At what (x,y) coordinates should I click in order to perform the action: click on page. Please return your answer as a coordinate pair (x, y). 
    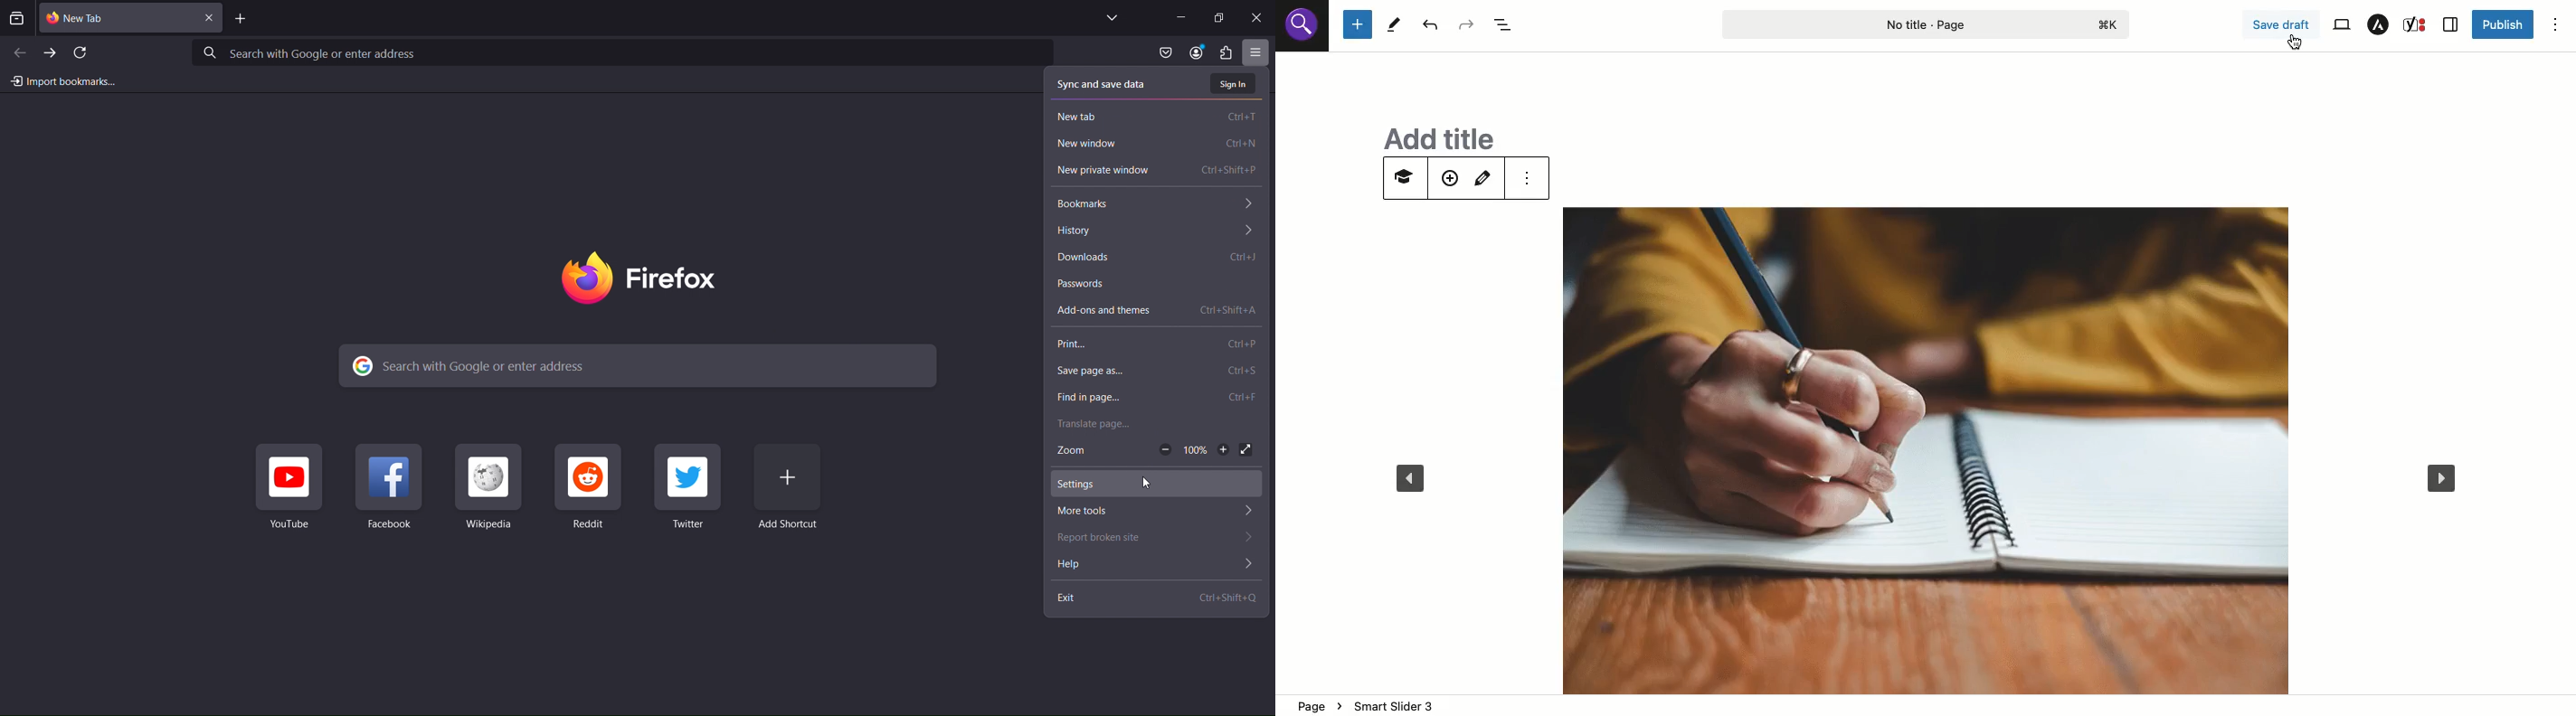
    Looking at the image, I should click on (1316, 706).